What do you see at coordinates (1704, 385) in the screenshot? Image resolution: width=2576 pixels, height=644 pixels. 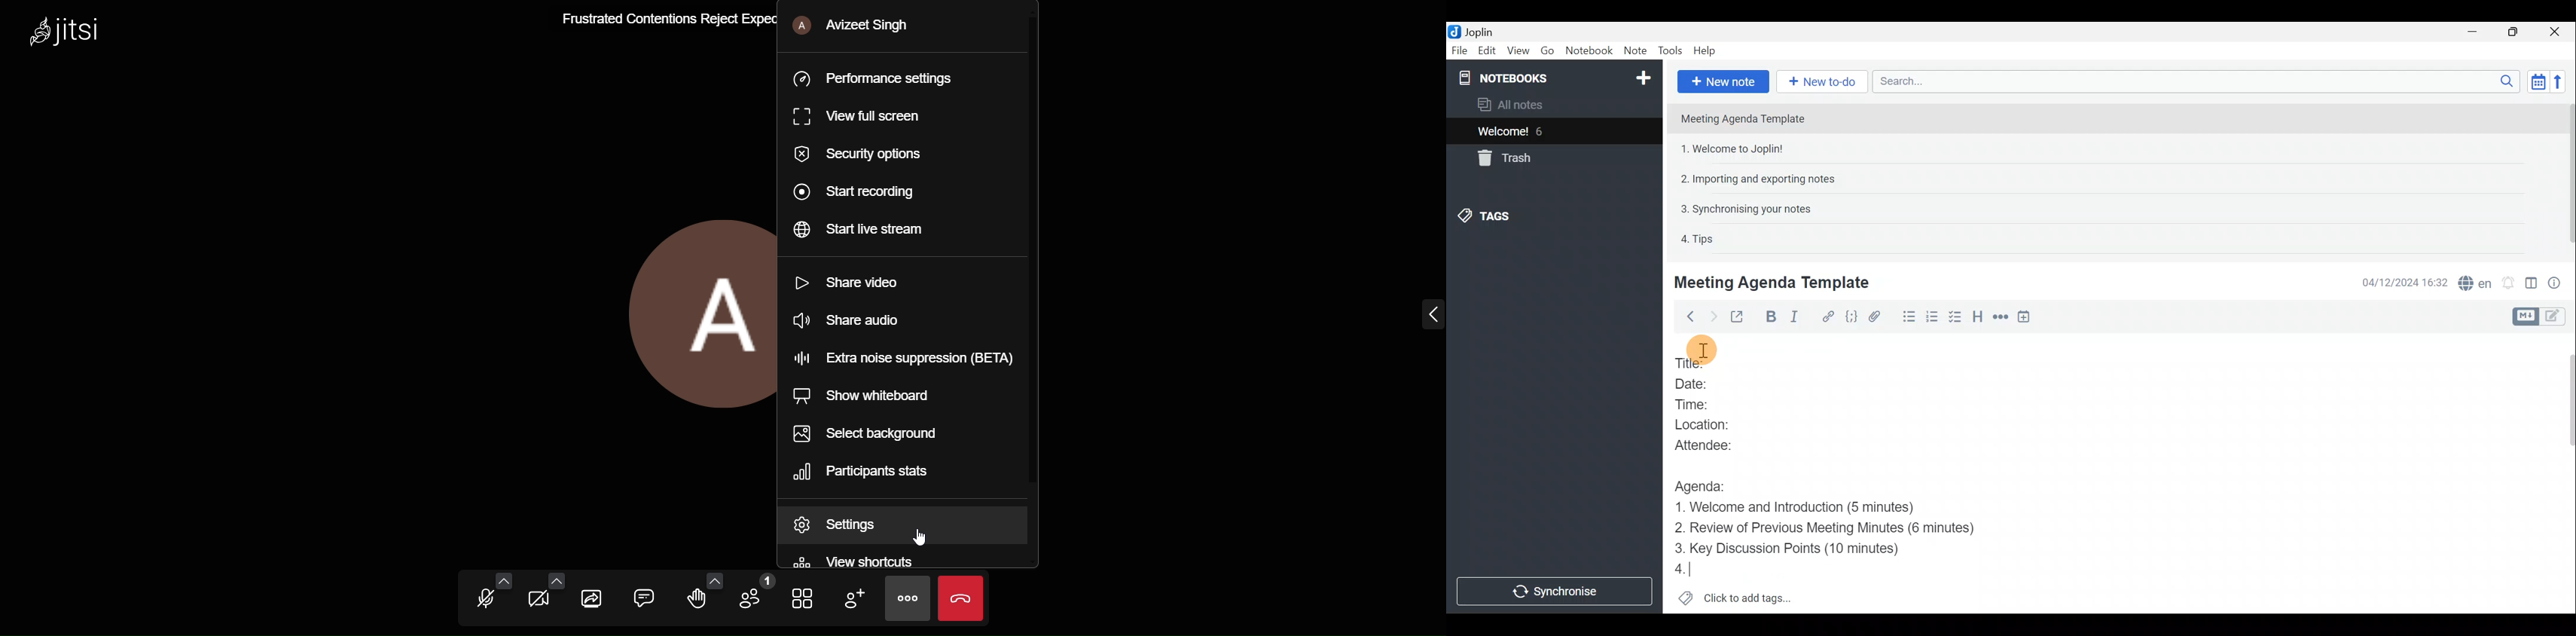 I see `Date:` at bounding box center [1704, 385].